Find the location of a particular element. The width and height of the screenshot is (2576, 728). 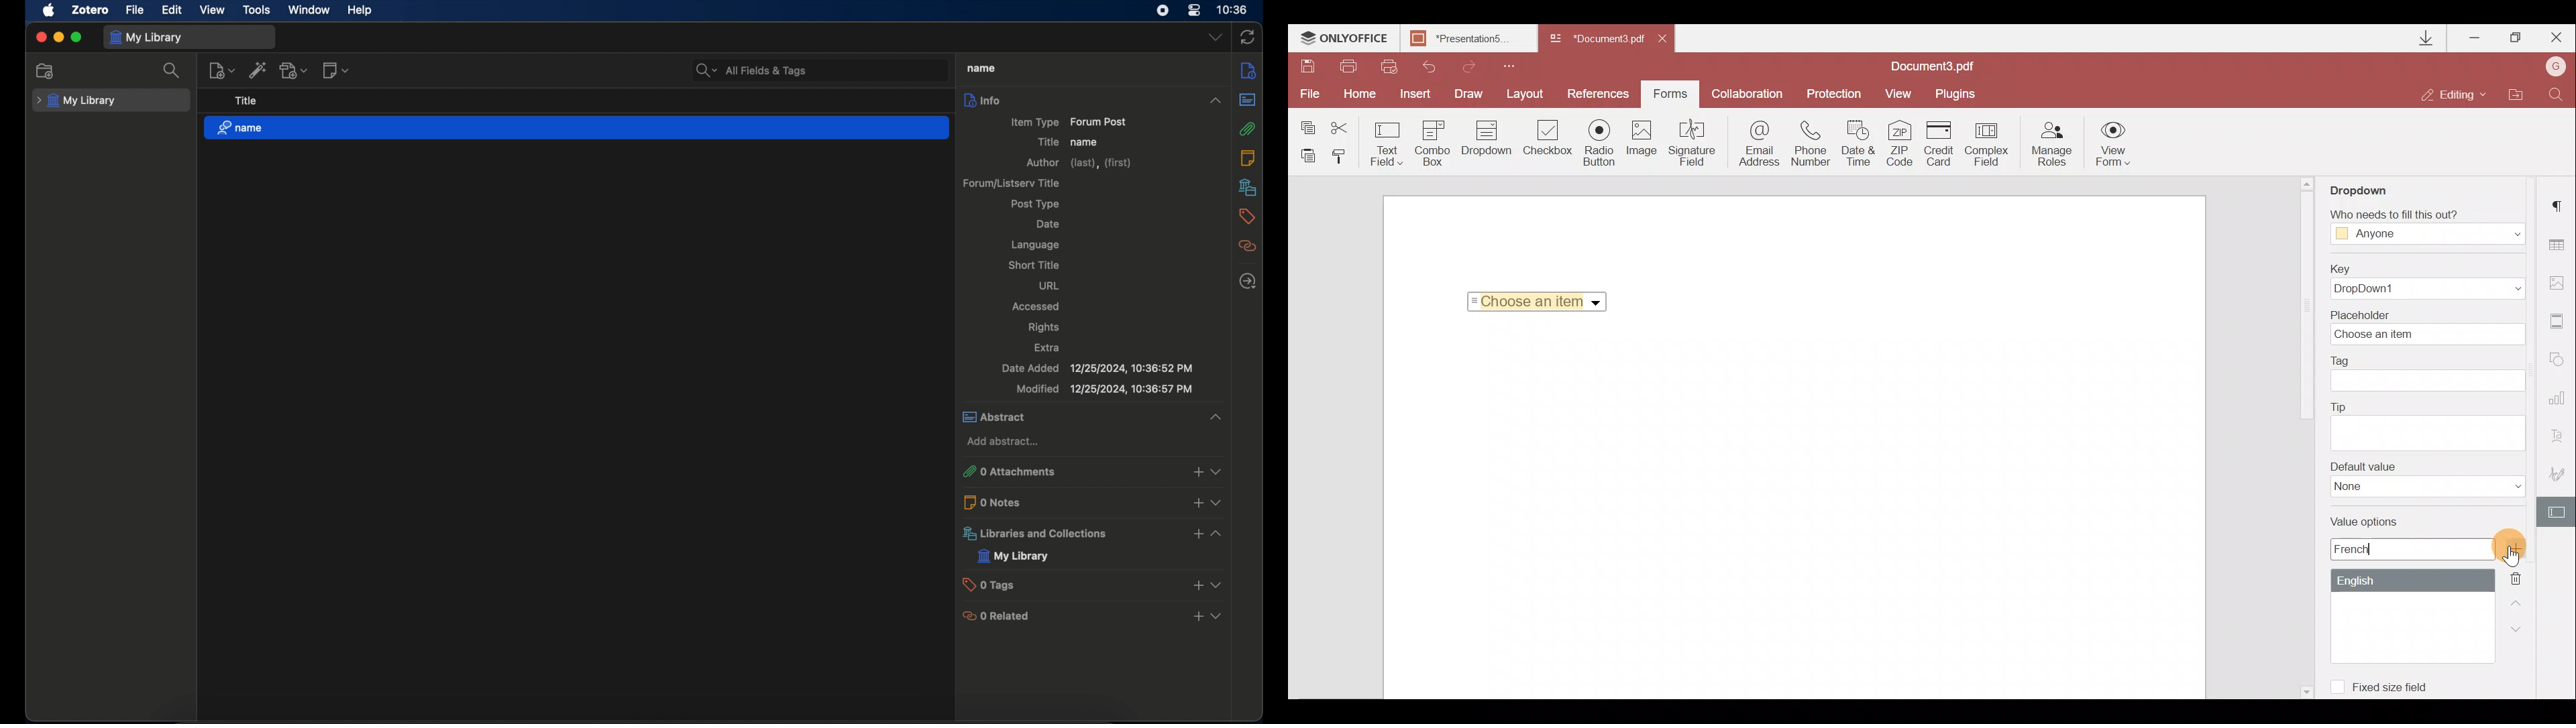

new collection is located at coordinates (45, 71).